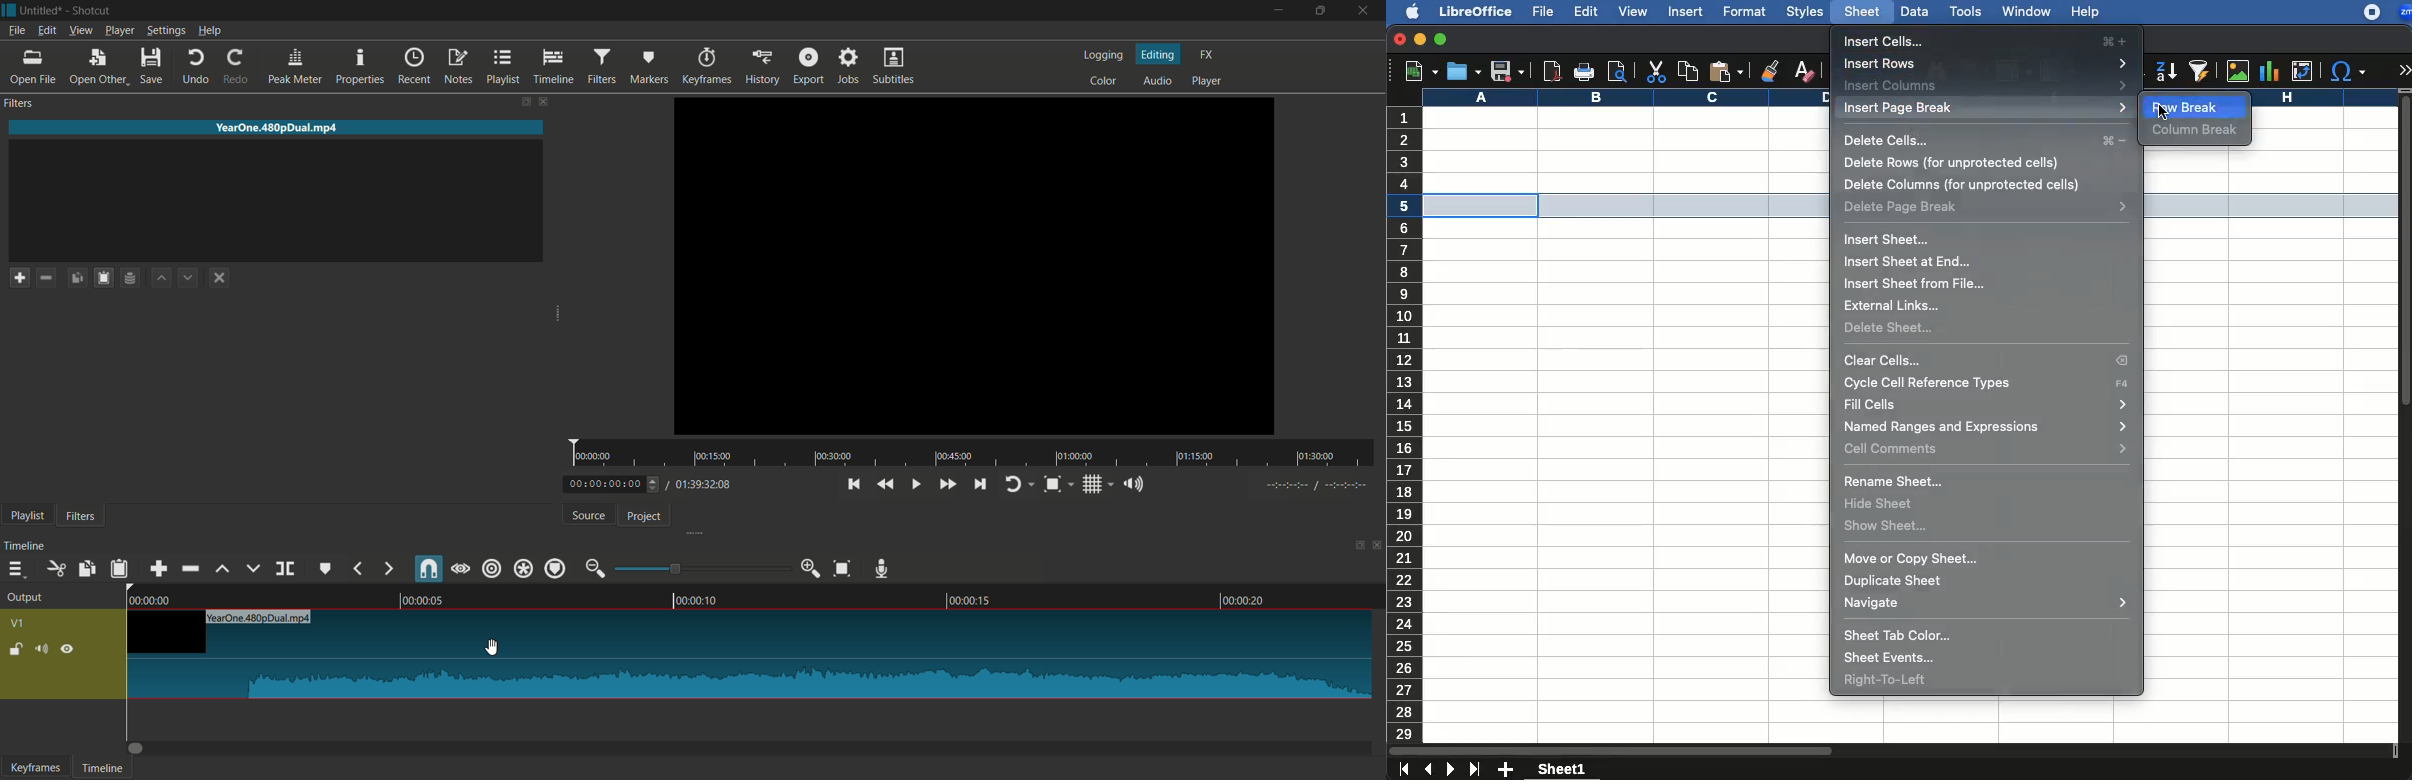 The height and width of the screenshot is (784, 2436). What do you see at coordinates (1914, 11) in the screenshot?
I see `data` at bounding box center [1914, 11].